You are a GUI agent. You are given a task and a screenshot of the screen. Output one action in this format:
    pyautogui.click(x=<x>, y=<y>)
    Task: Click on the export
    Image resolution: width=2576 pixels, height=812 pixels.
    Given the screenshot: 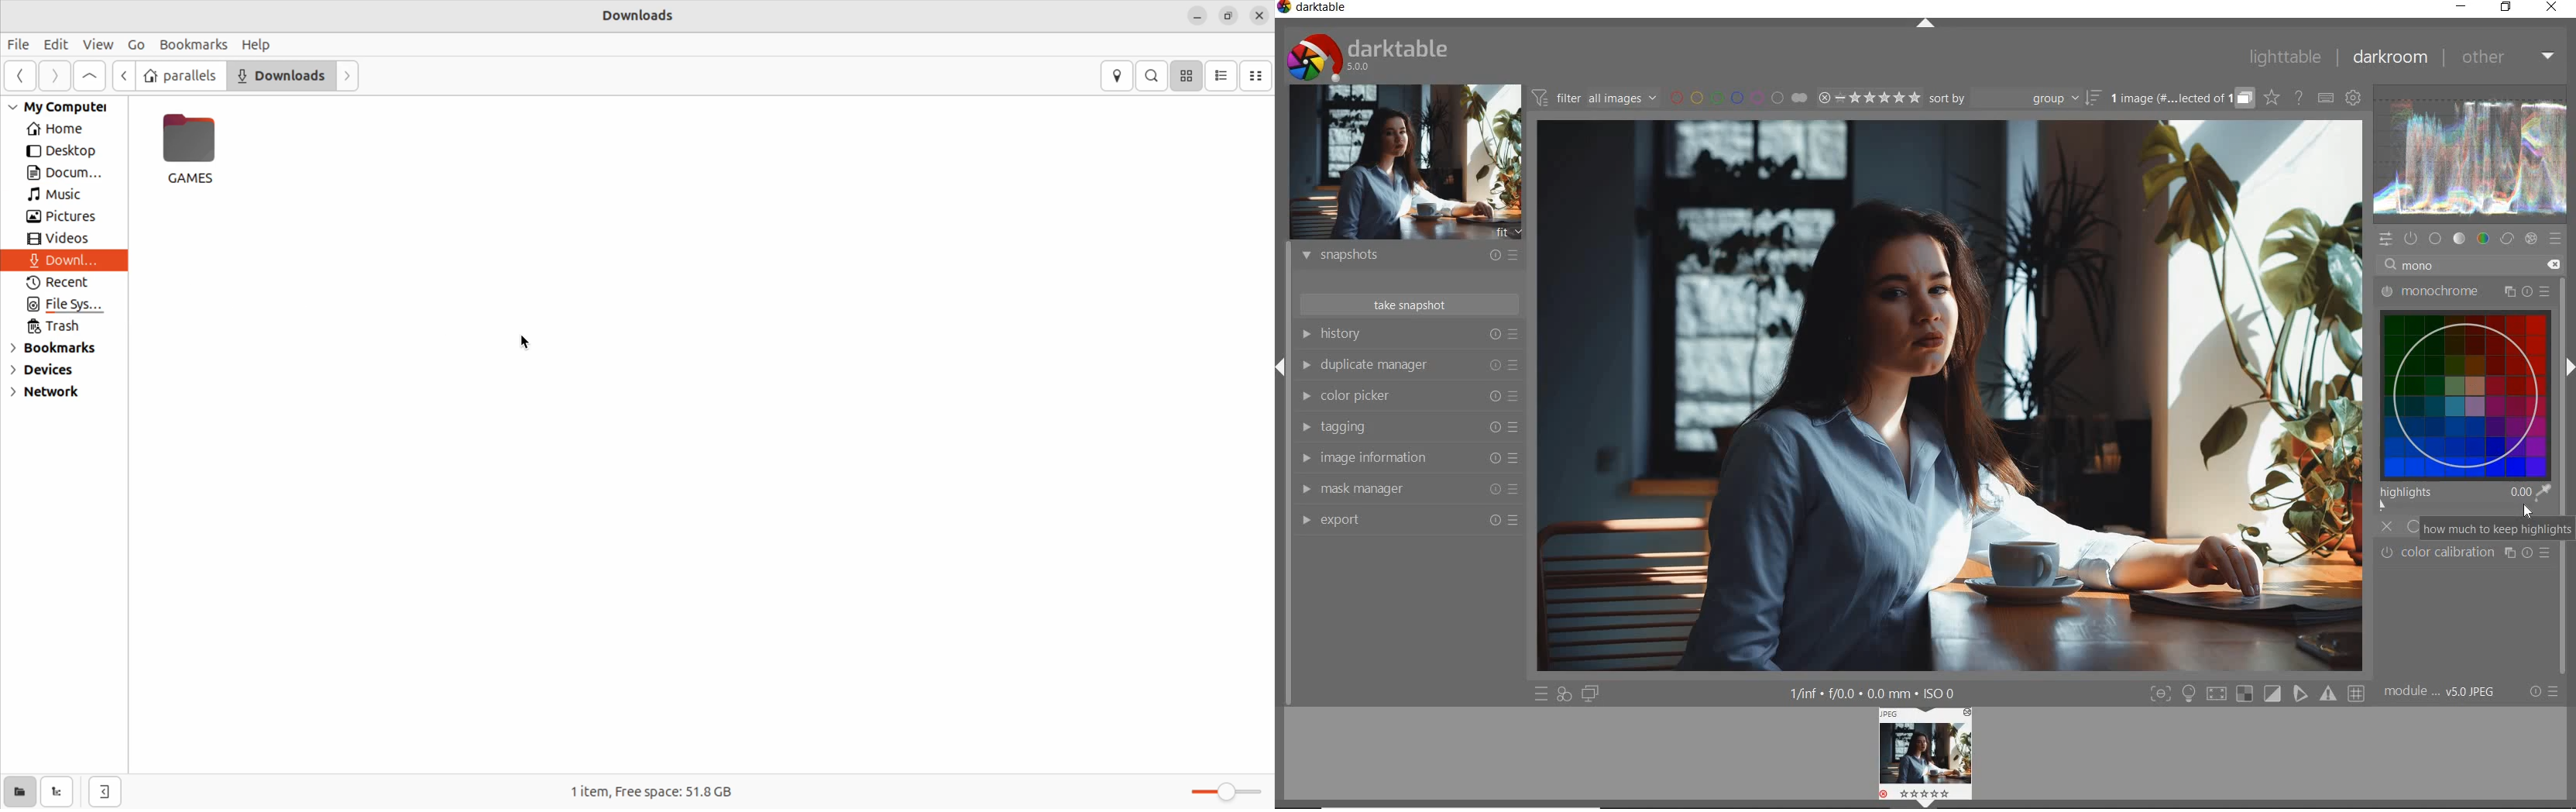 What is the action you would take?
    pyautogui.click(x=1406, y=521)
    